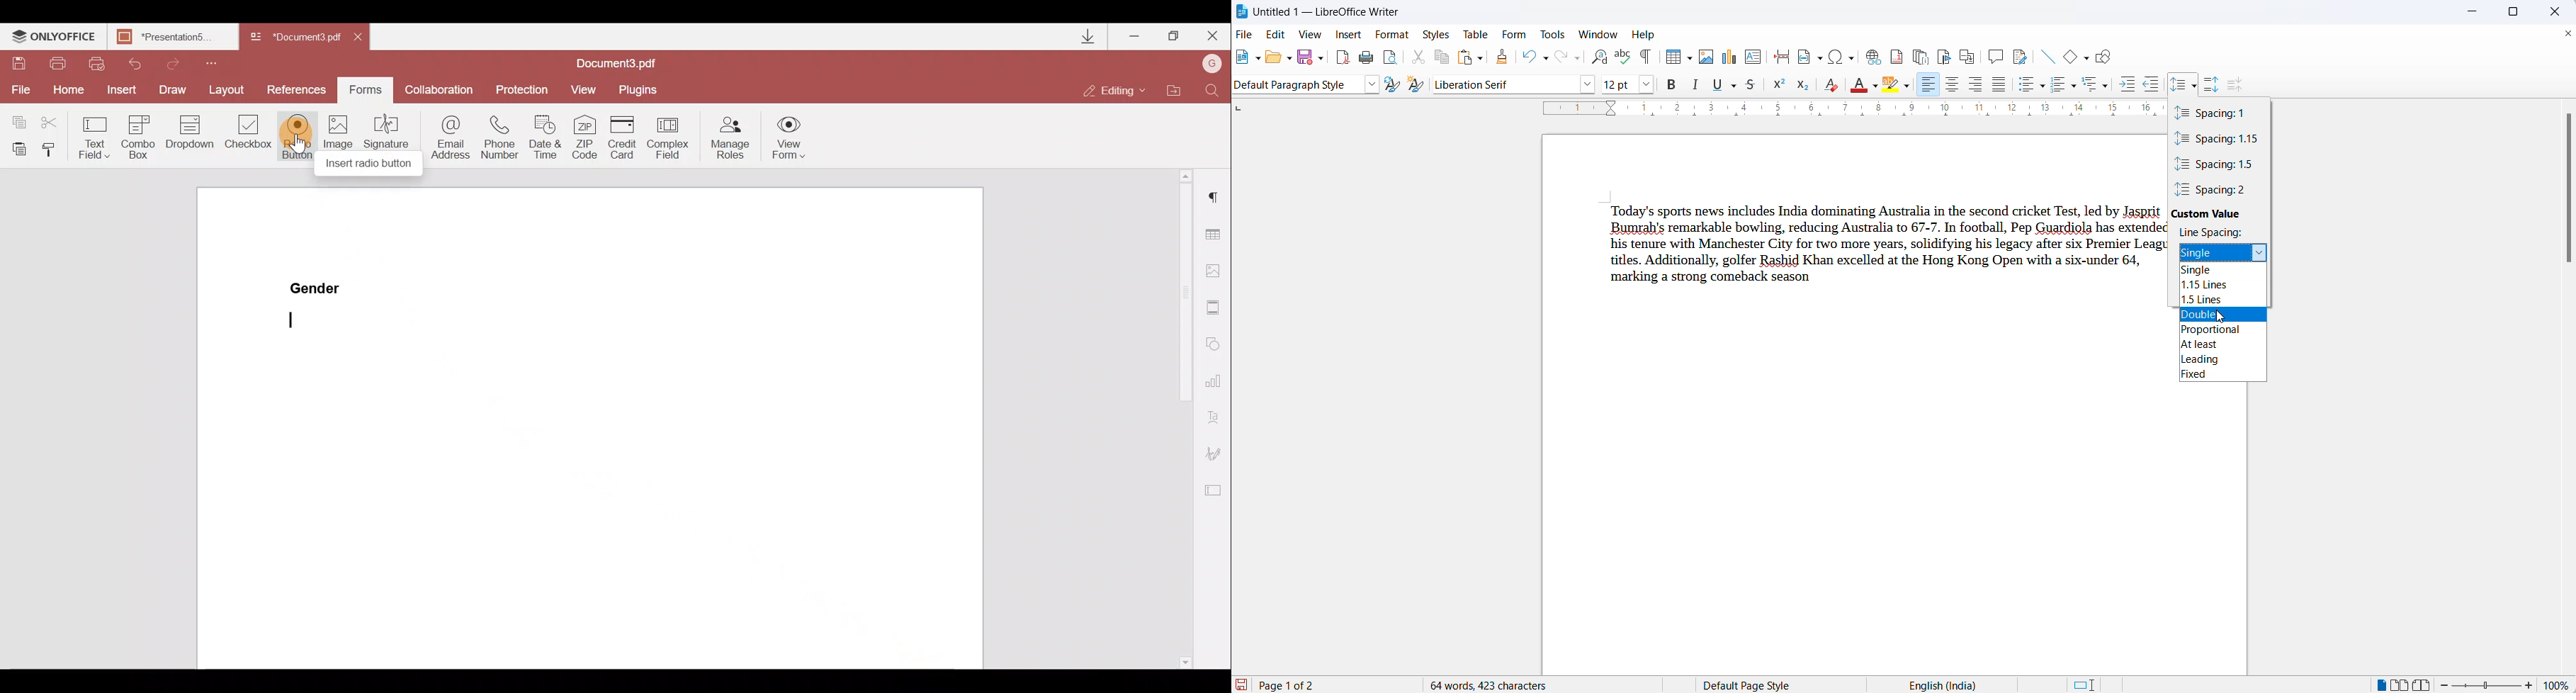 This screenshot has width=2576, height=700. What do you see at coordinates (1919, 55) in the screenshot?
I see `insert endnote` at bounding box center [1919, 55].